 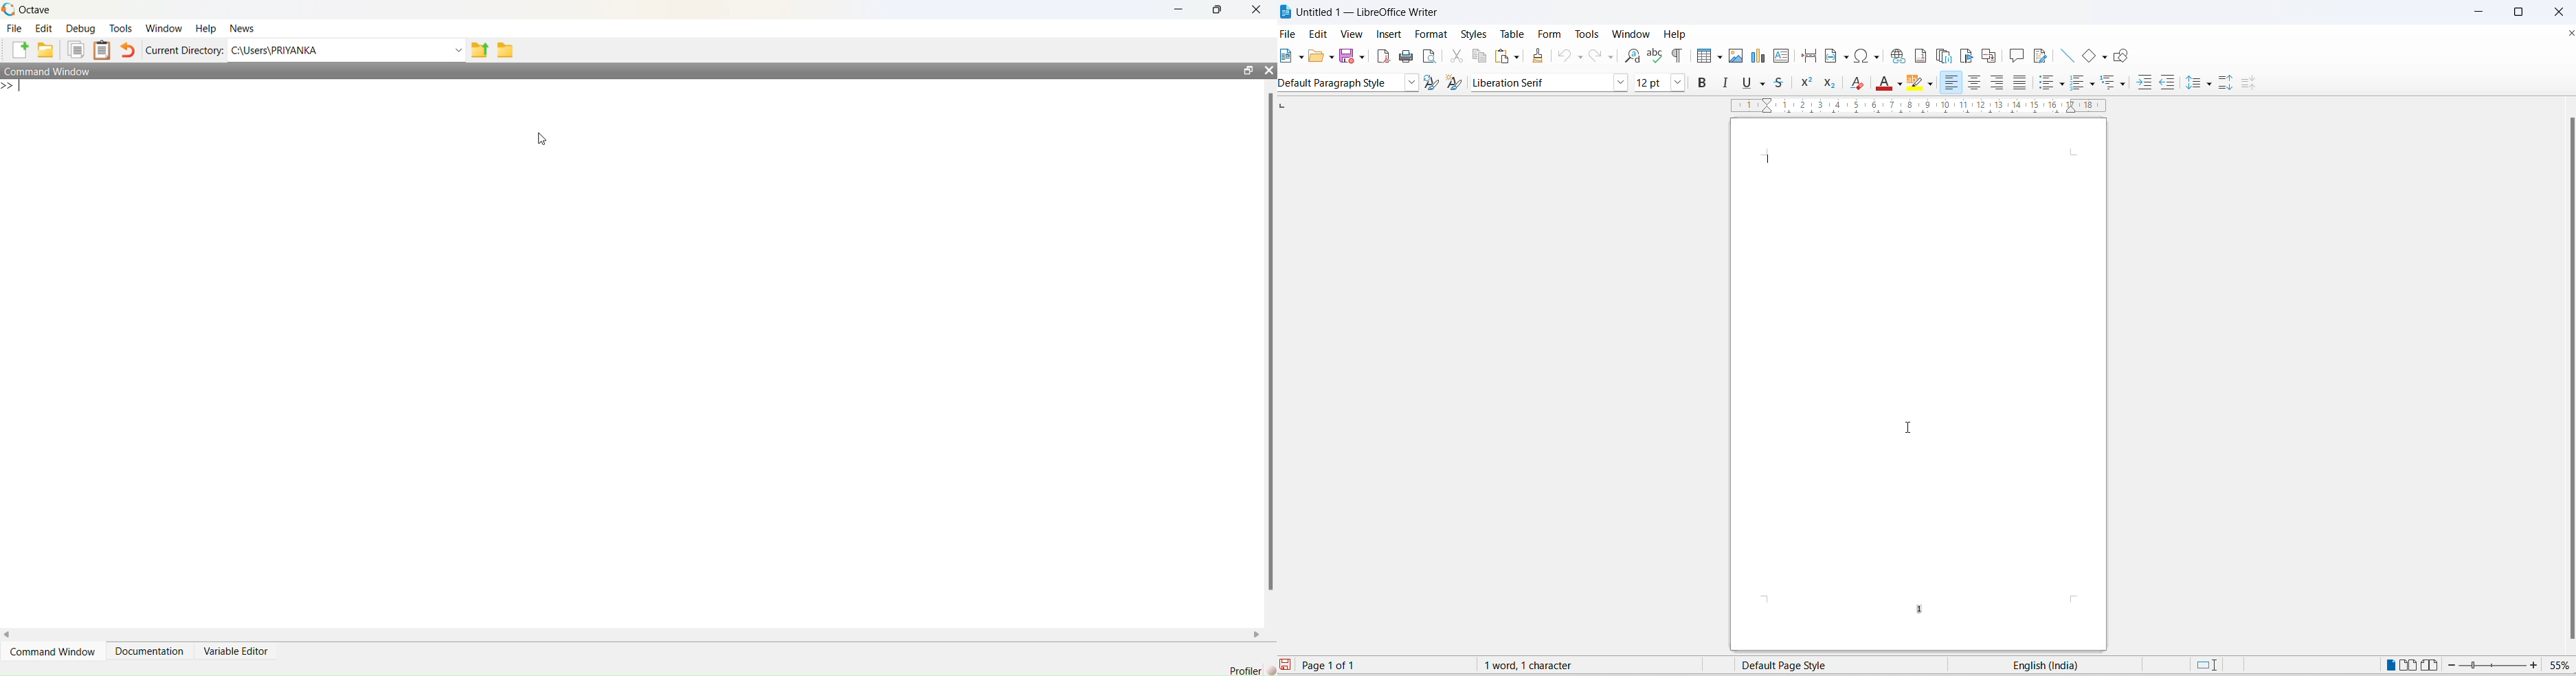 I want to click on maximise, so click(x=1219, y=9).